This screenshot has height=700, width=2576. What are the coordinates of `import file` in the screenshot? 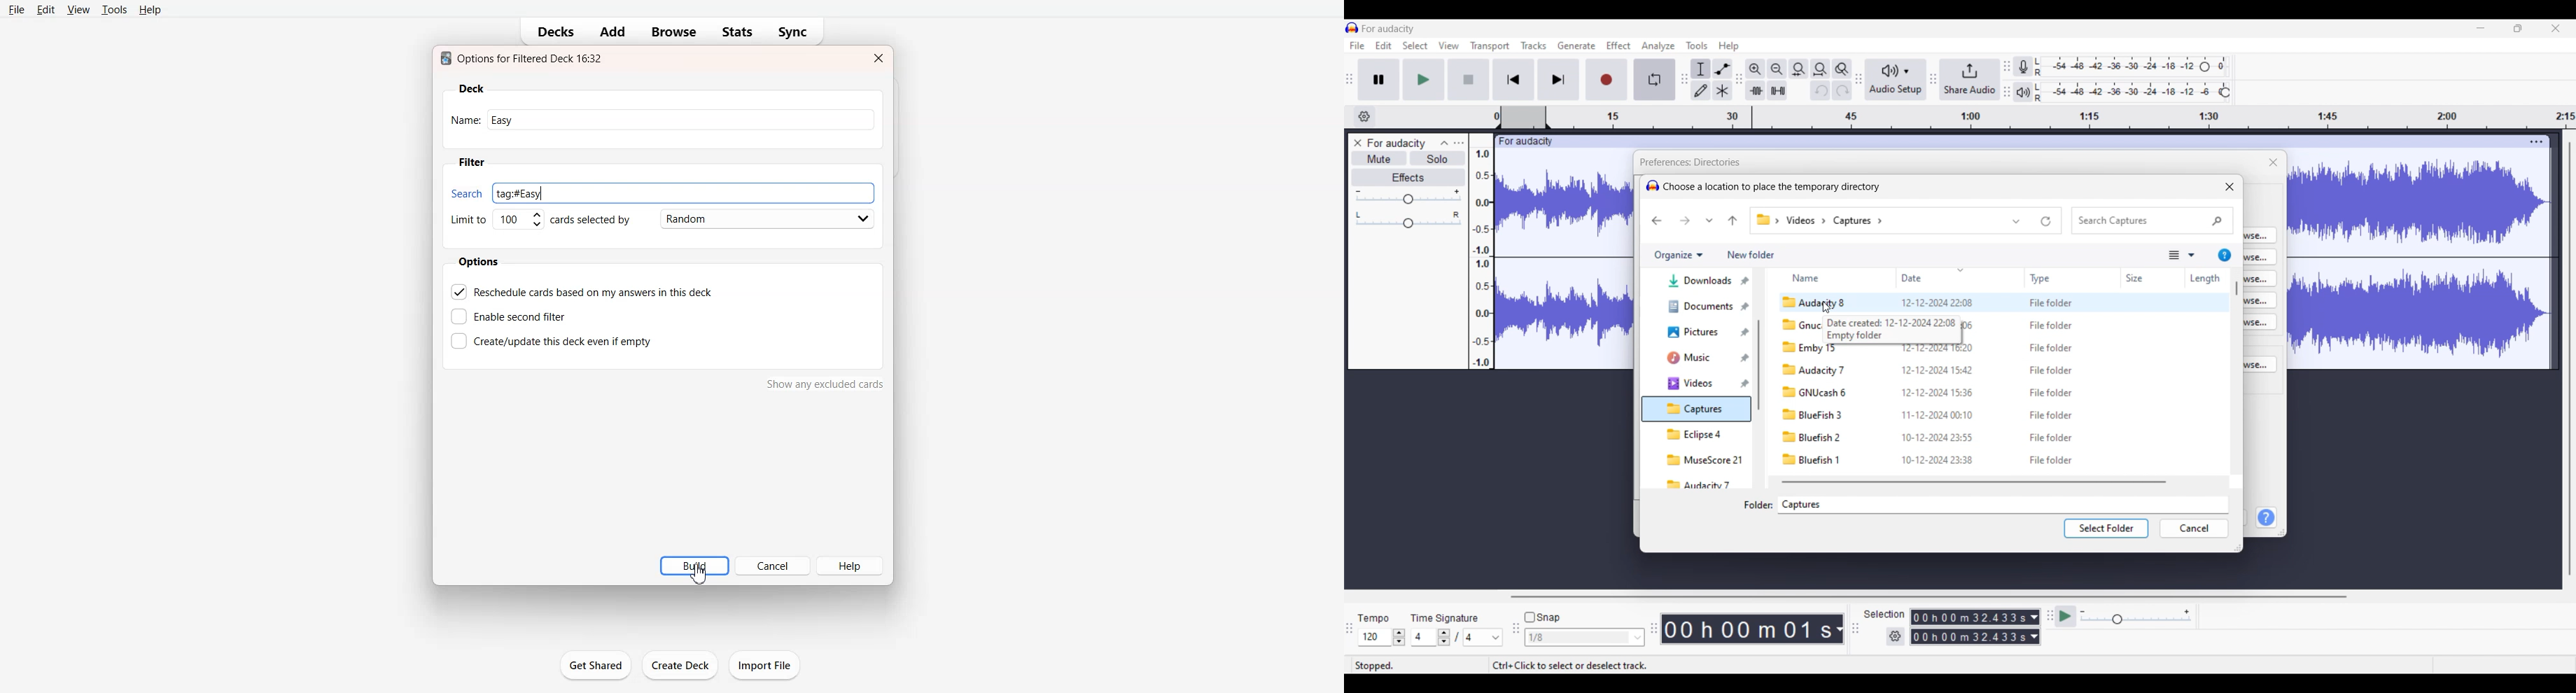 It's located at (770, 664).